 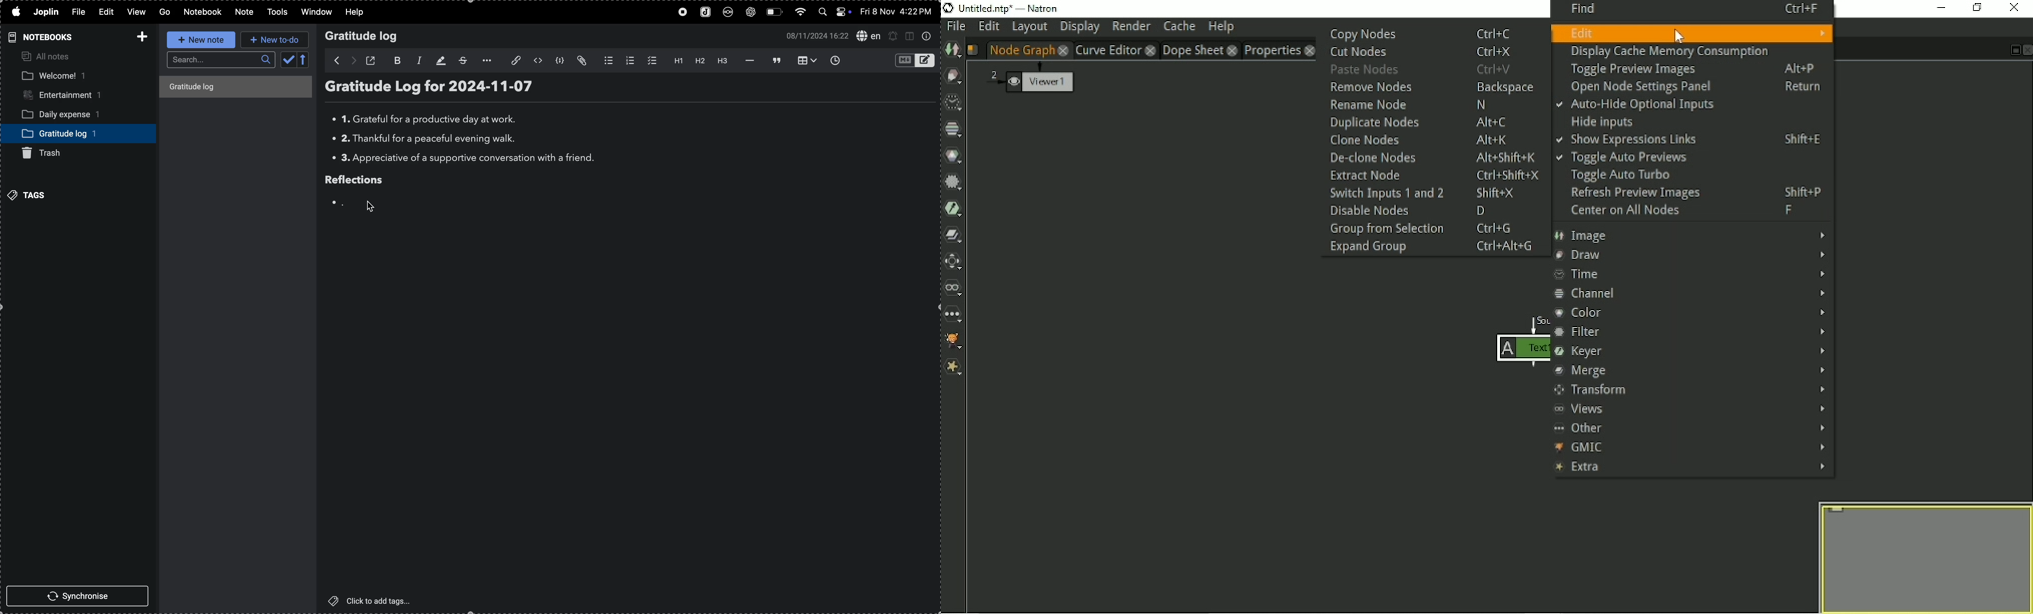 I want to click on notebooks, so click(x=46, y=37).